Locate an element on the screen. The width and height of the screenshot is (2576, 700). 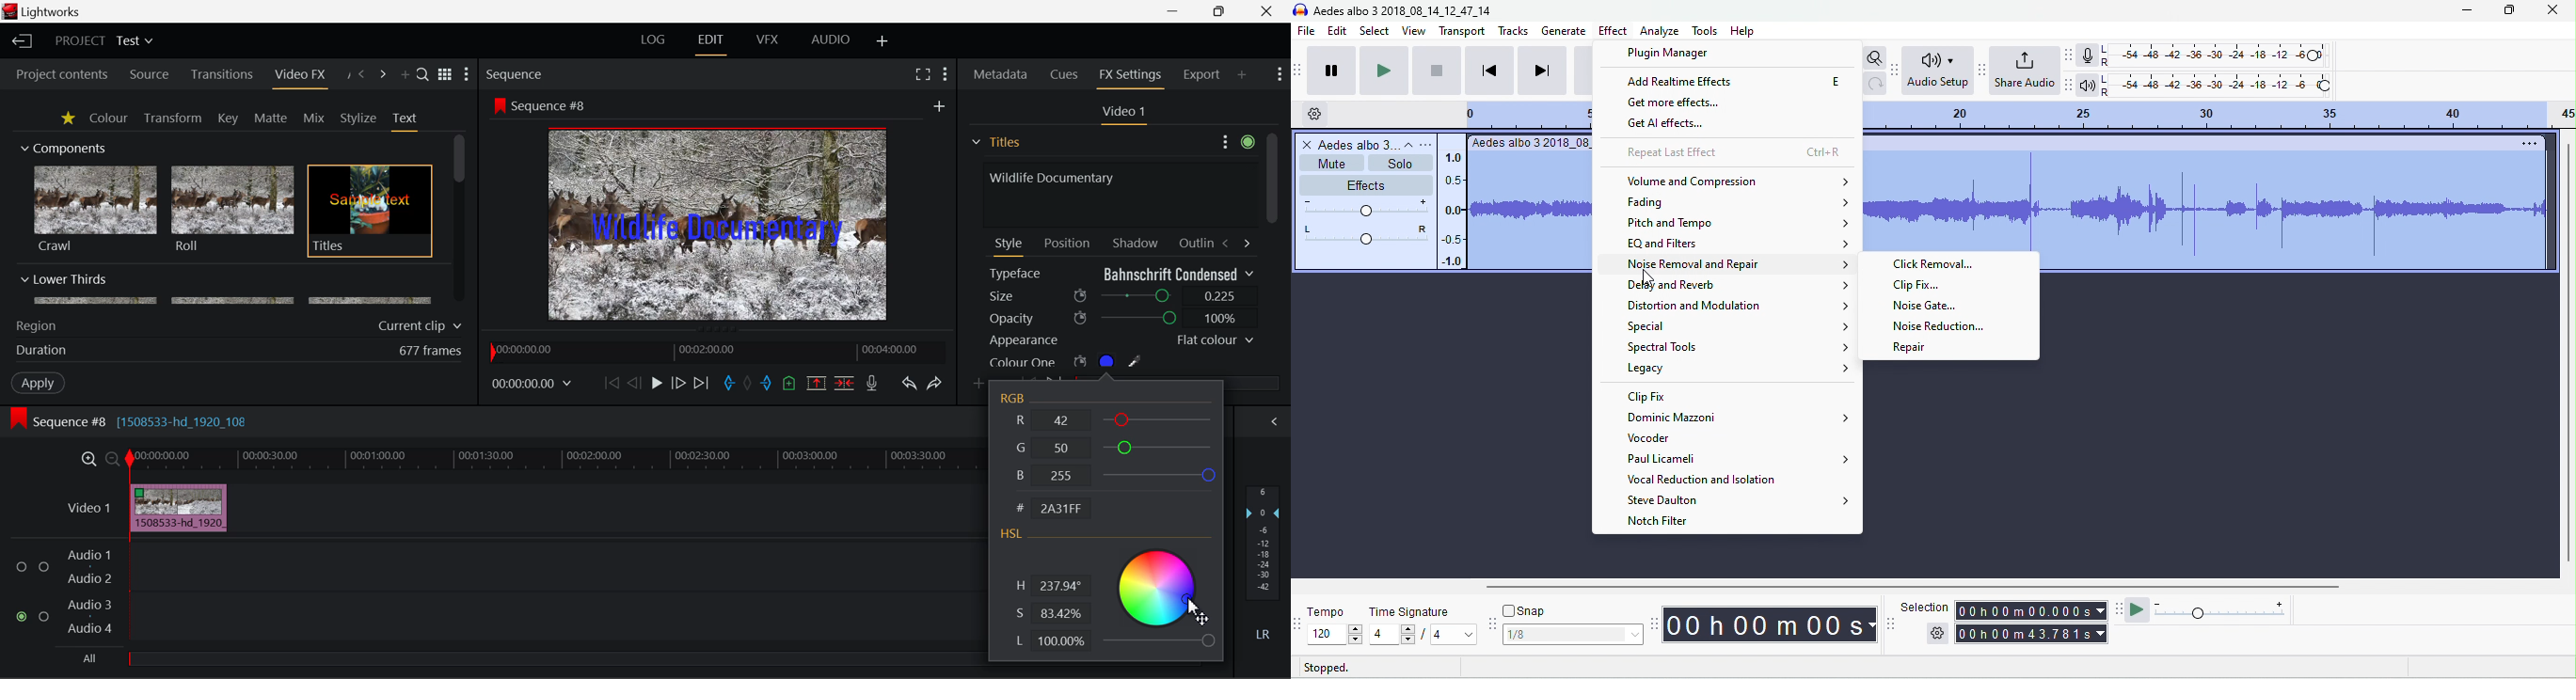
R is located at coordinates (2107, 92).